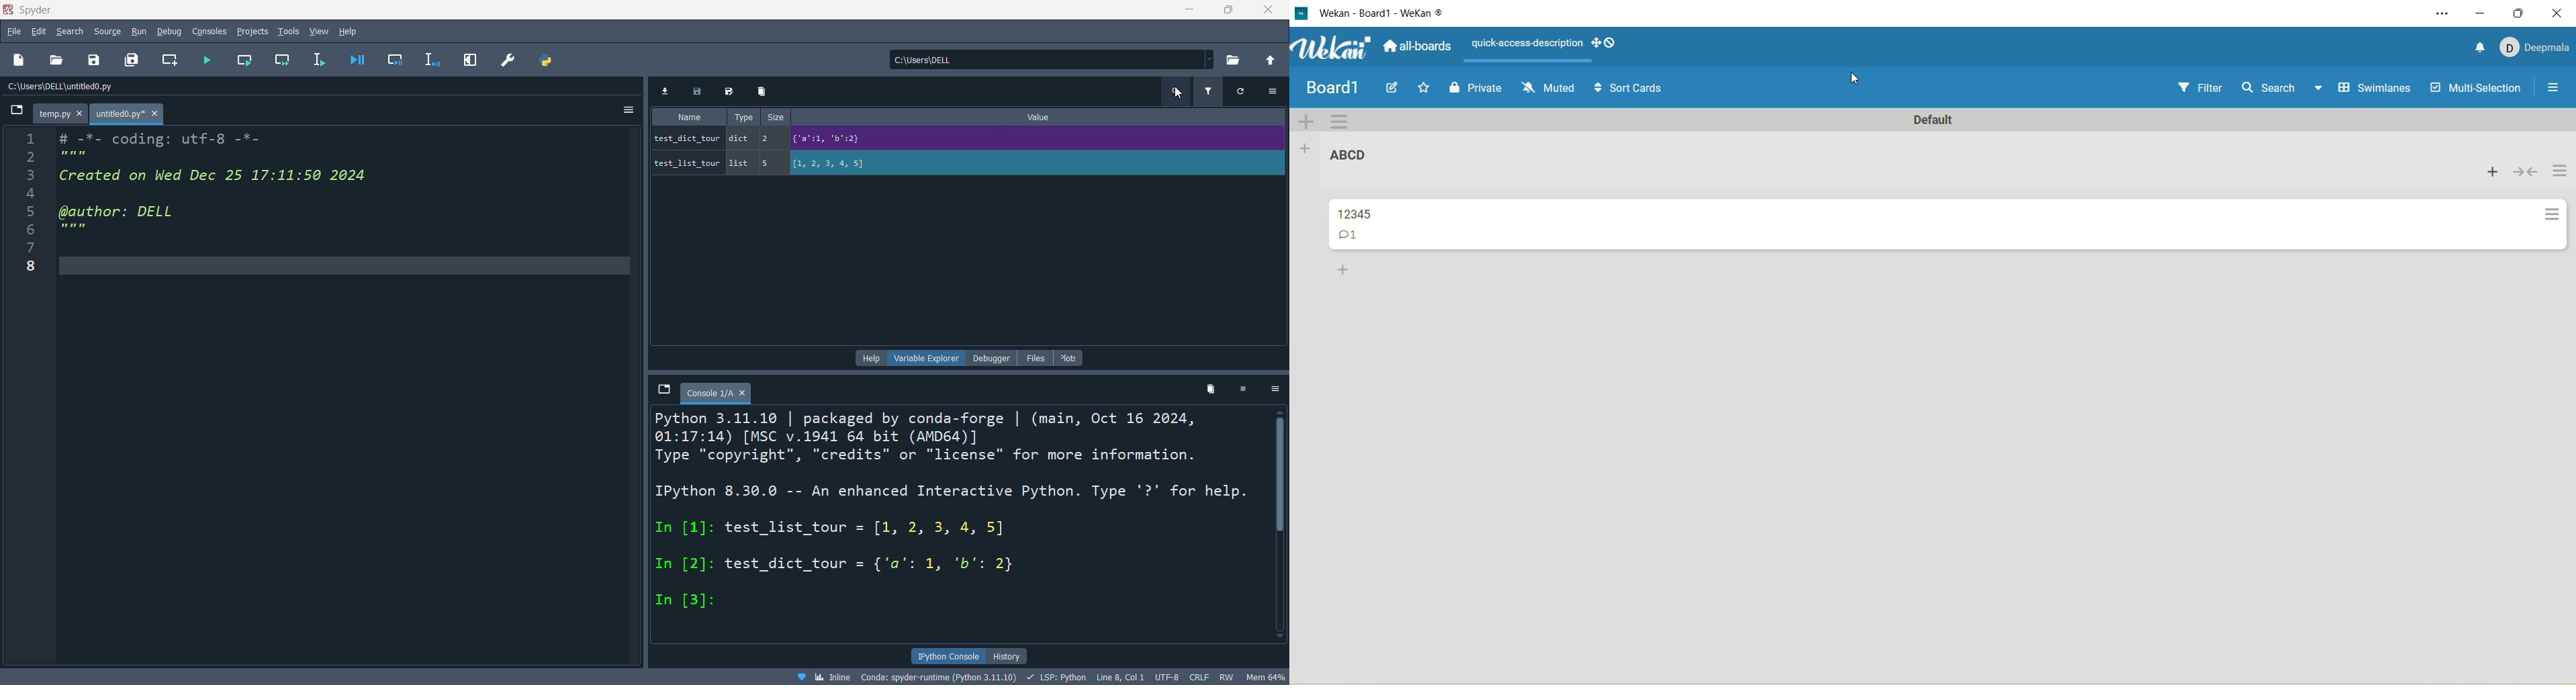 This screenshot has height=700, width=2576. Describe the element at coordinates (1269, 63) in the screenshot. I see `open parent directory` at that location.